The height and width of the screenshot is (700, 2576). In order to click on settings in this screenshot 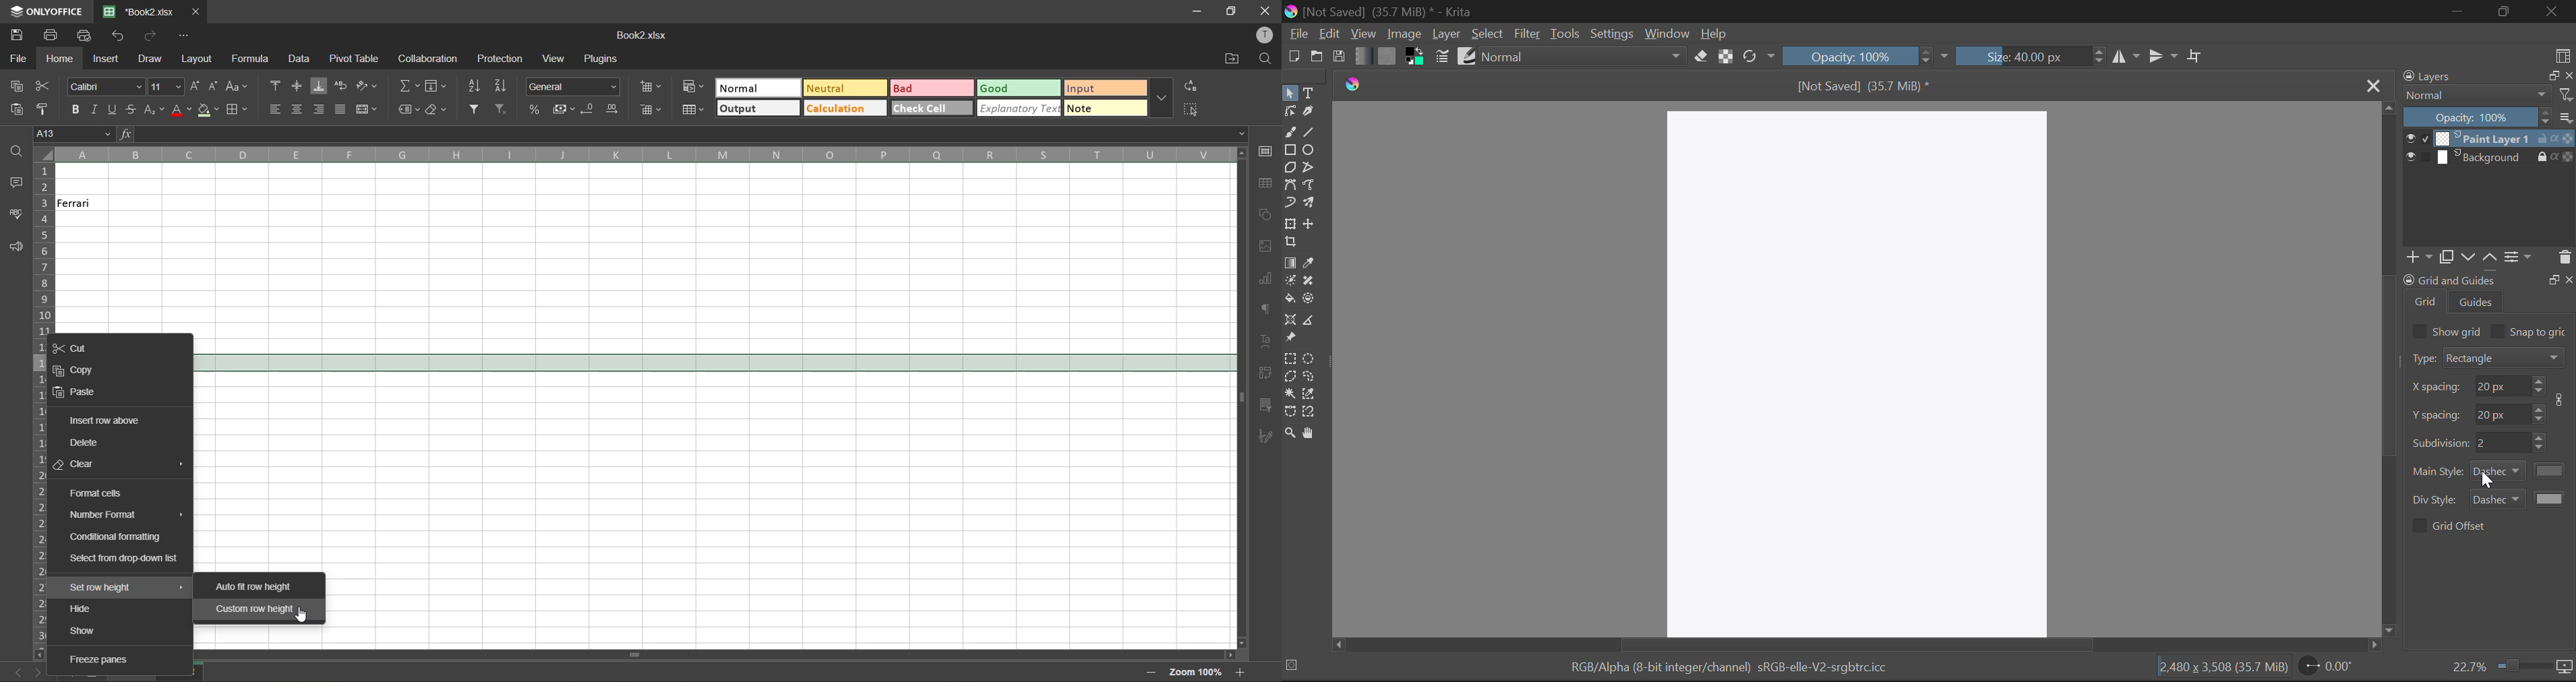, I will do `click(2518, 256)`.